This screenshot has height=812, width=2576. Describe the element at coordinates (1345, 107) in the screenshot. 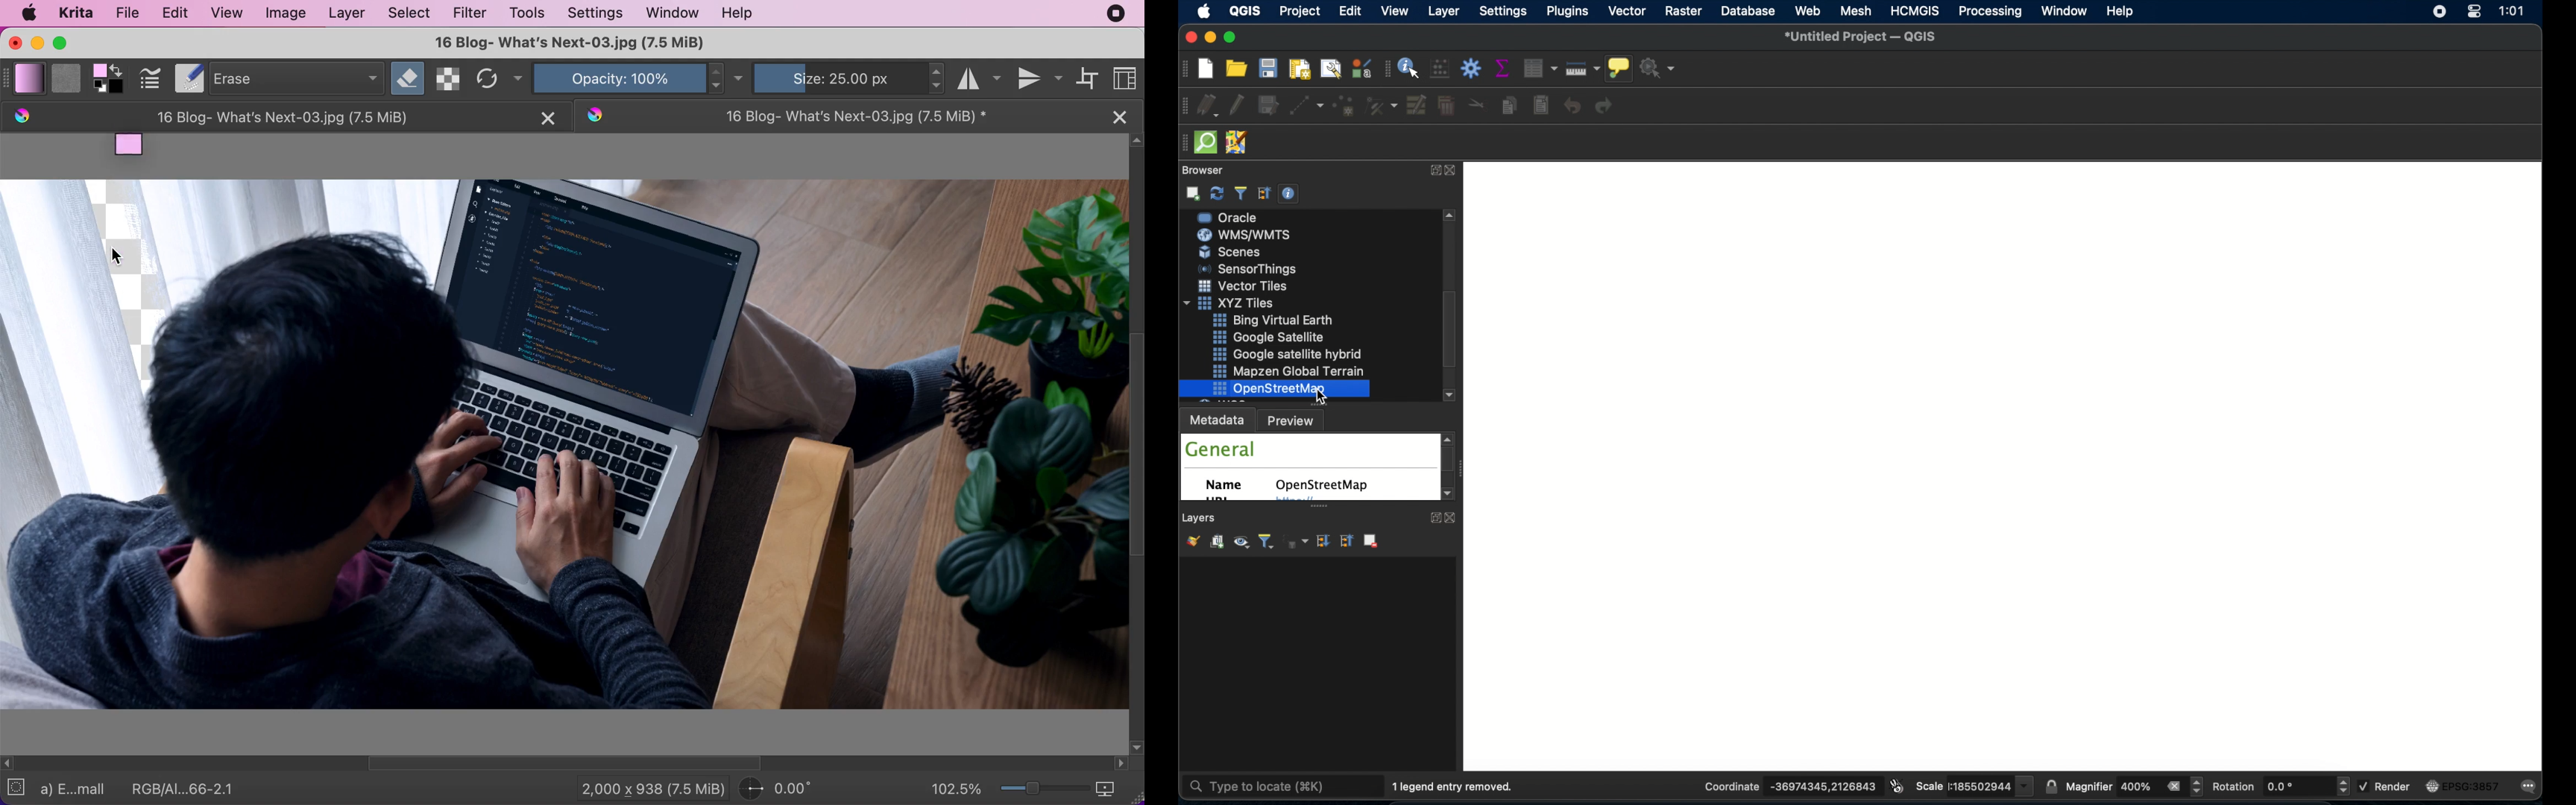

I see `add point feature` at that location.